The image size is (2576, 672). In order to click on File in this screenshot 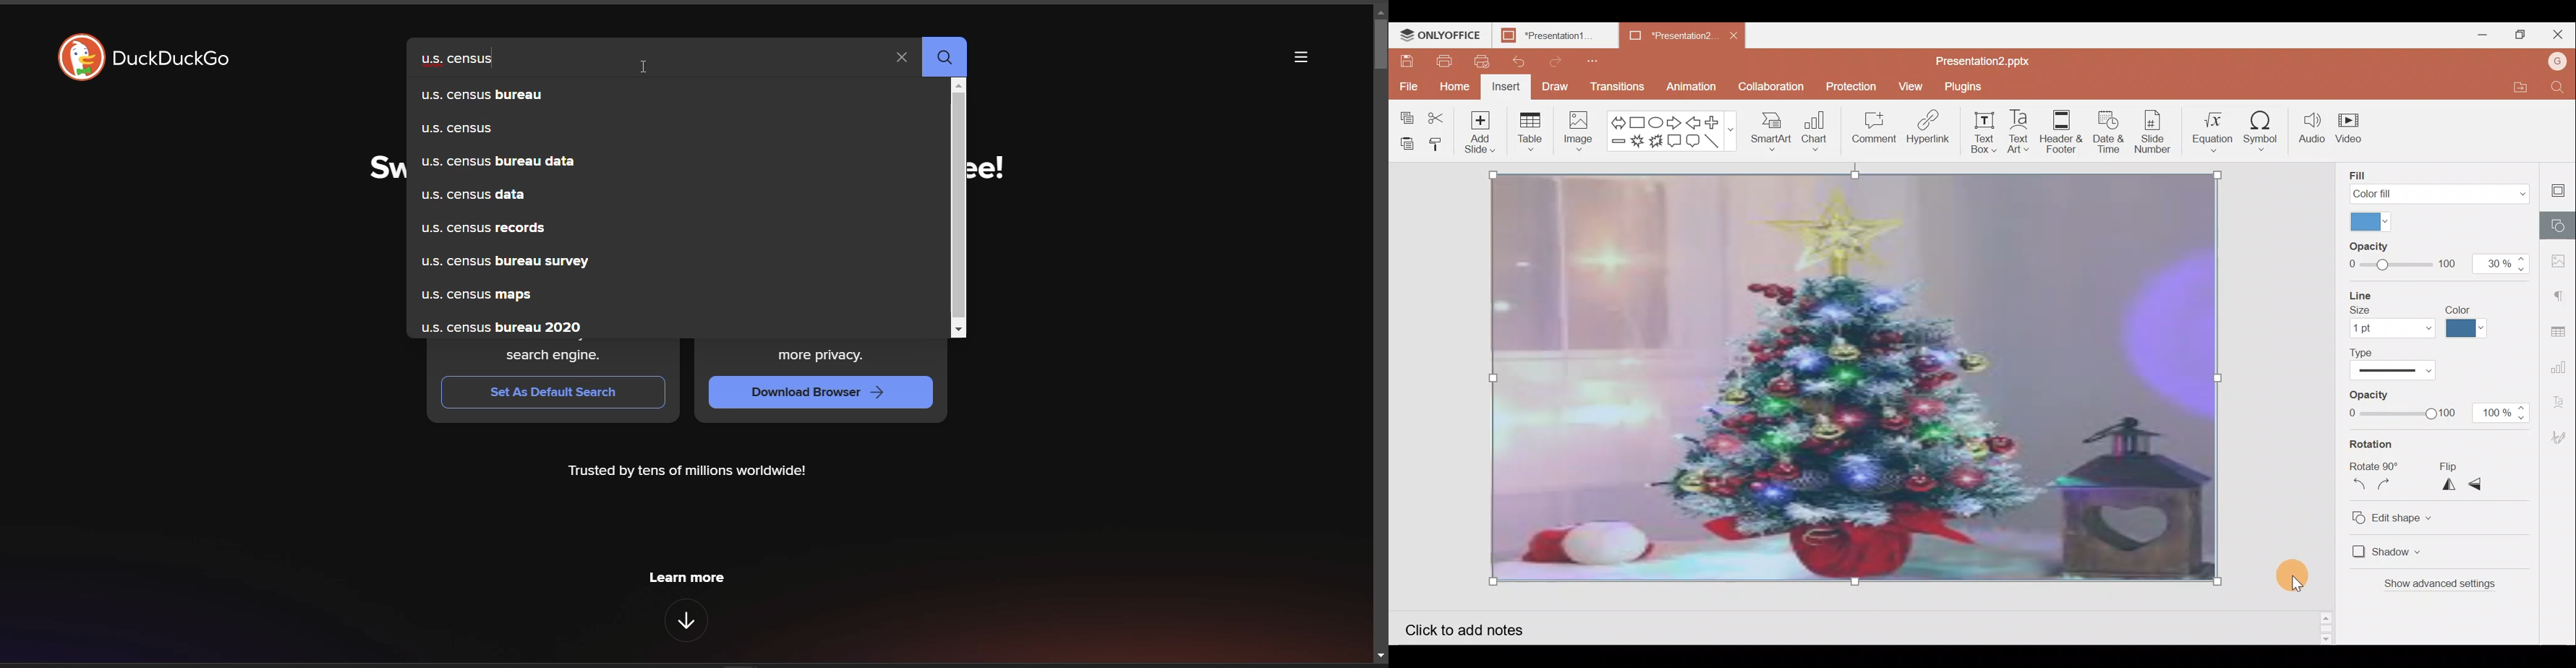, I will do `click(1407, 83)`.